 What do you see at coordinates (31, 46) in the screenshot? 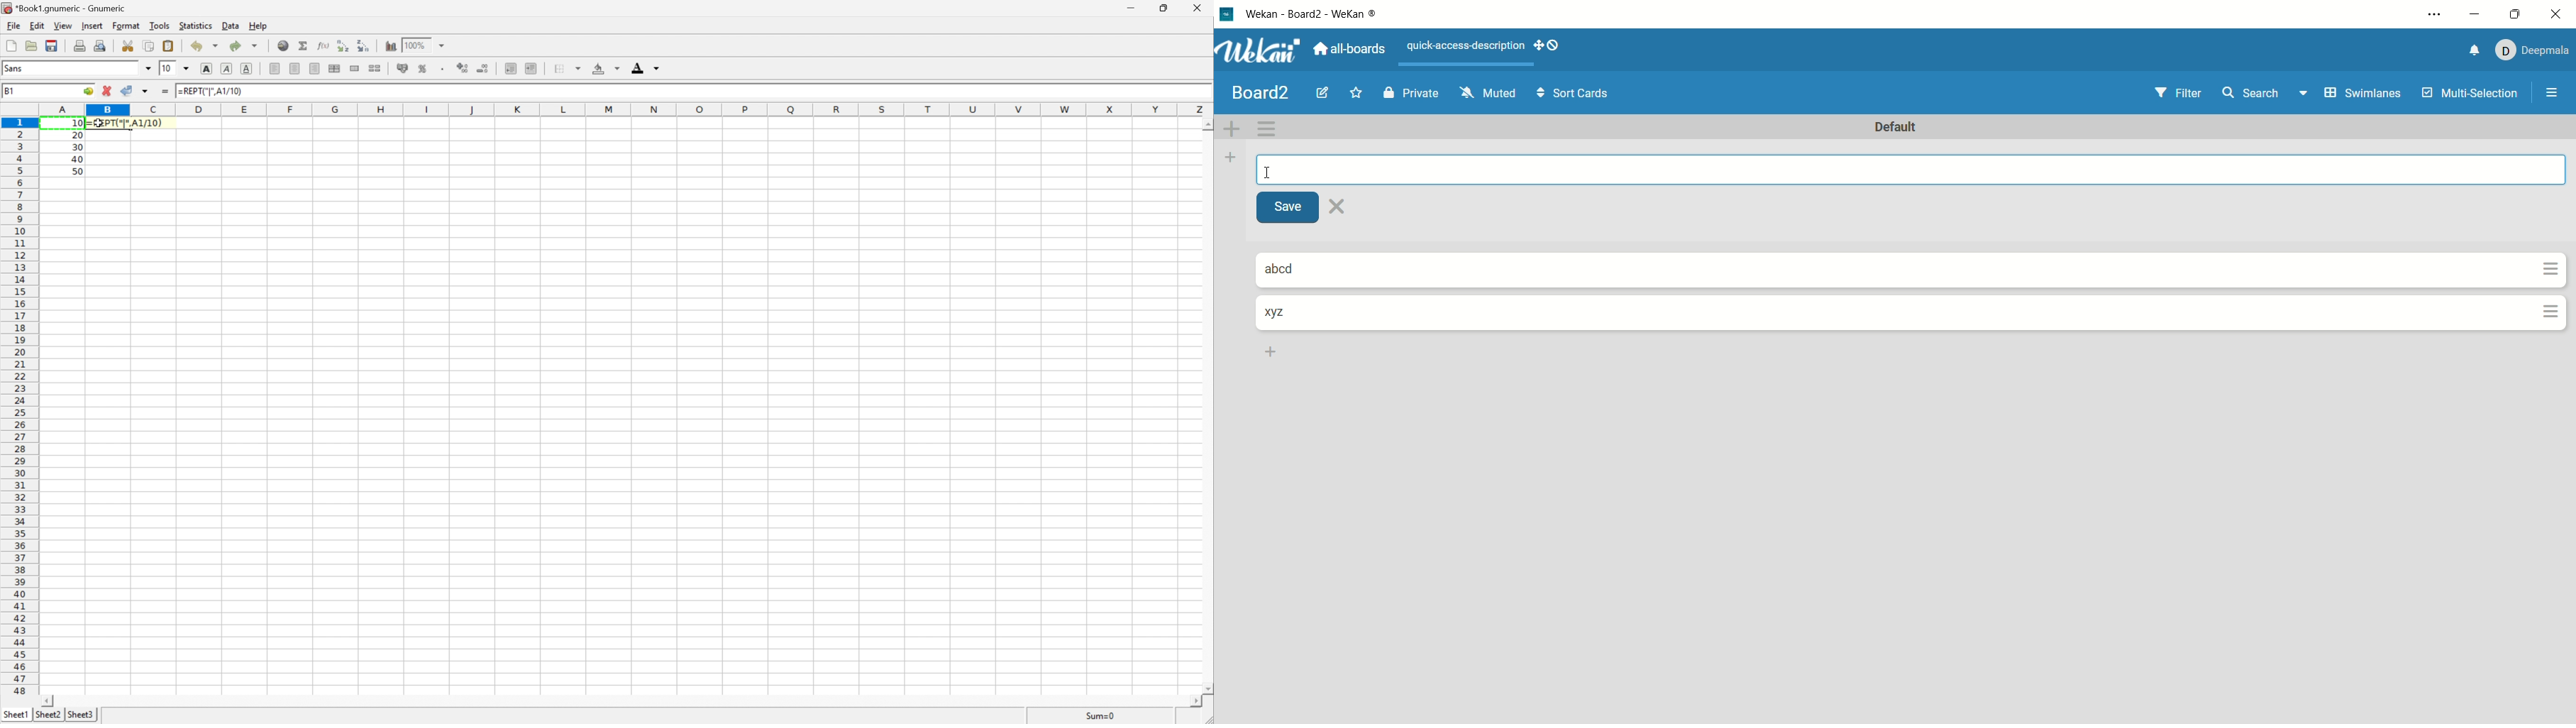
I see `Open a file` at bounding box center [31, 46].